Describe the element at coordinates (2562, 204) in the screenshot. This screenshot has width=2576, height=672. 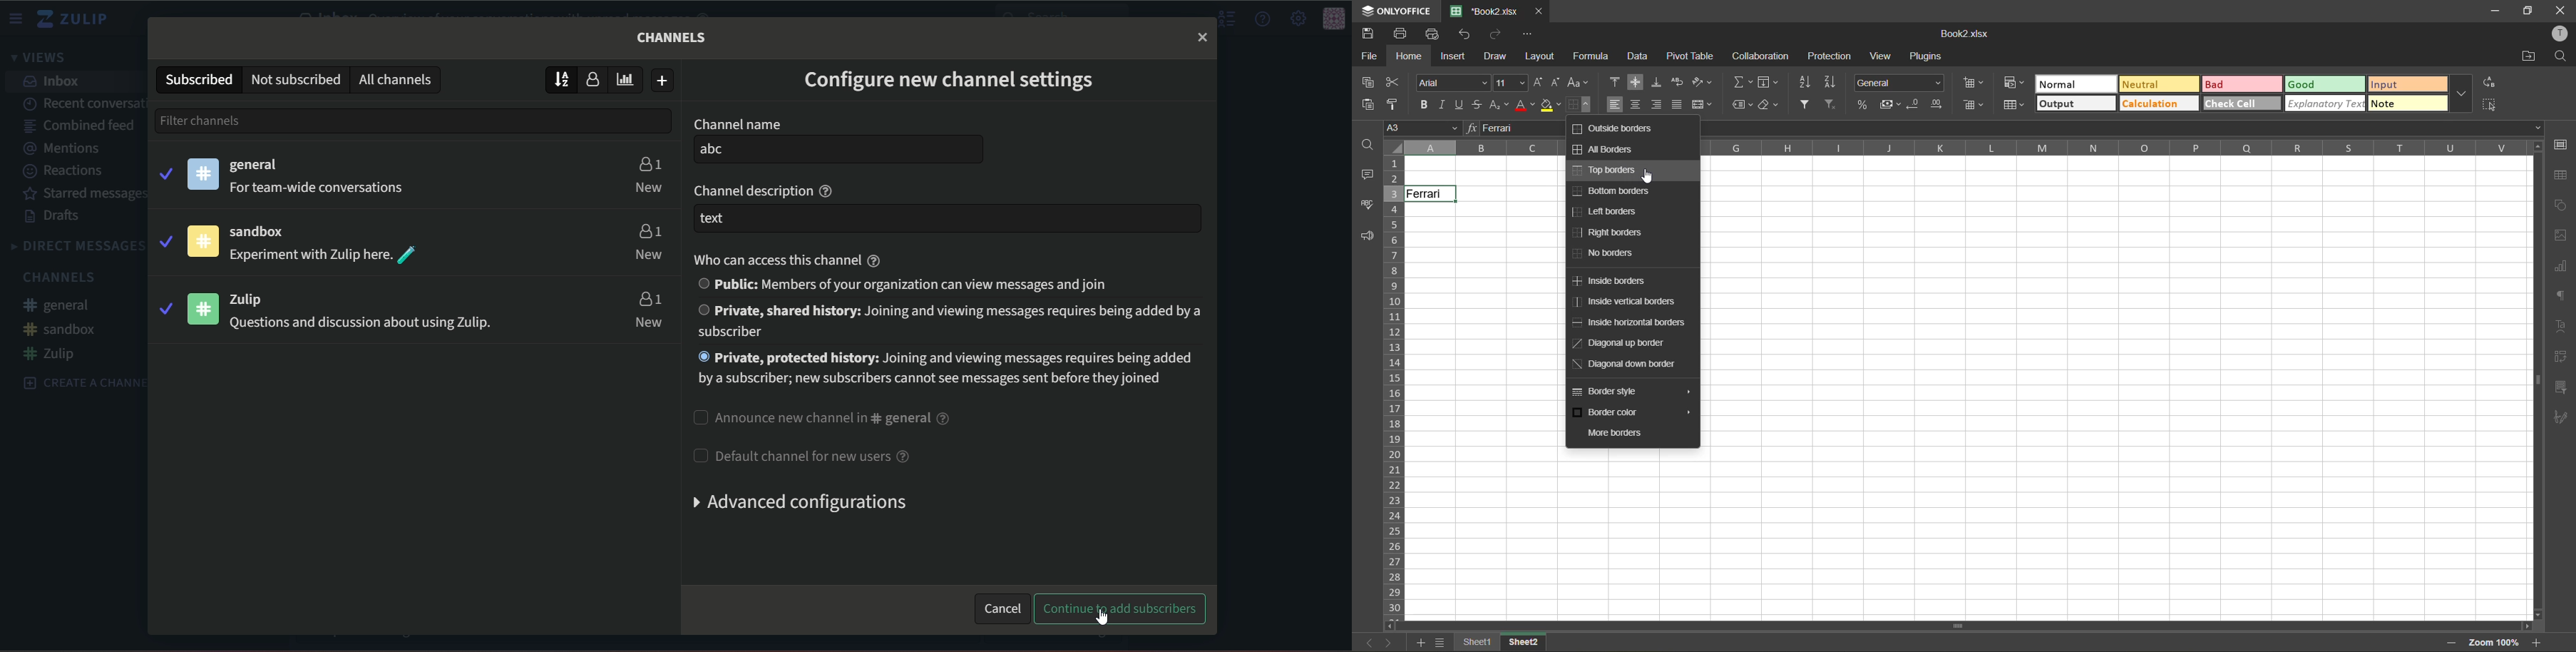
I see `shapes` at that location.